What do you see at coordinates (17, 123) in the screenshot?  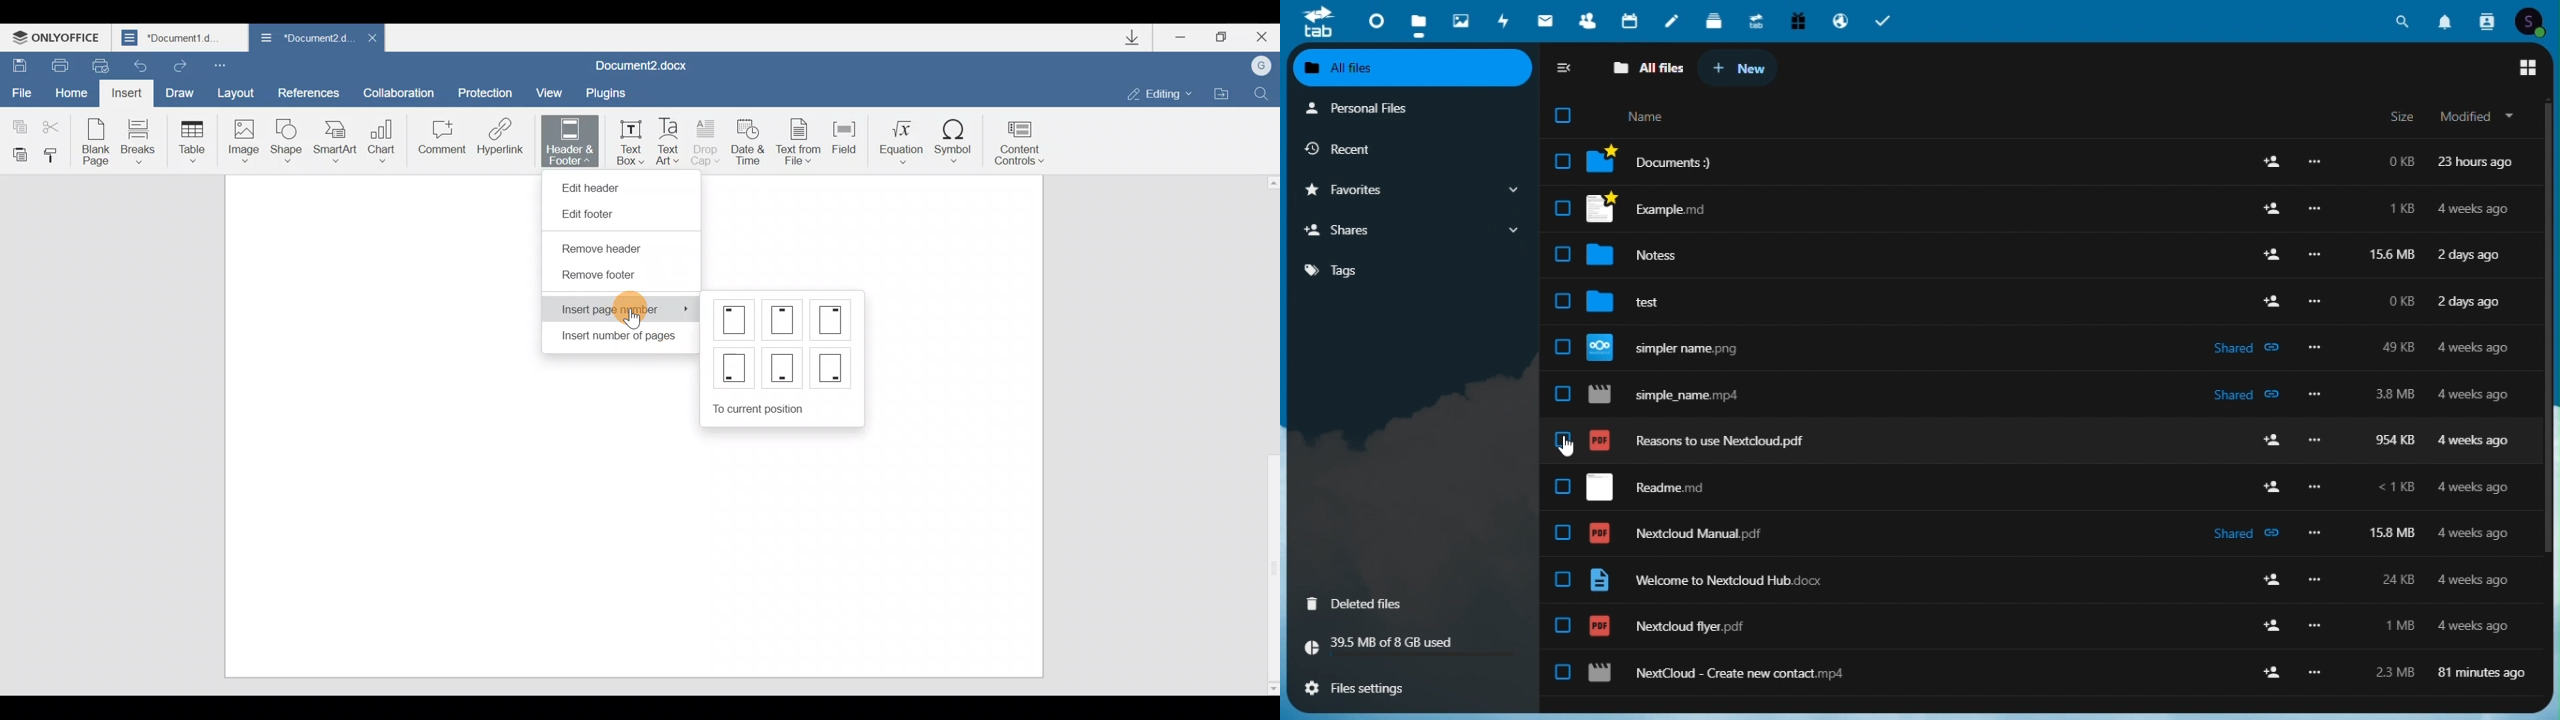 I see `Copy` at bounding box center [17, 123].